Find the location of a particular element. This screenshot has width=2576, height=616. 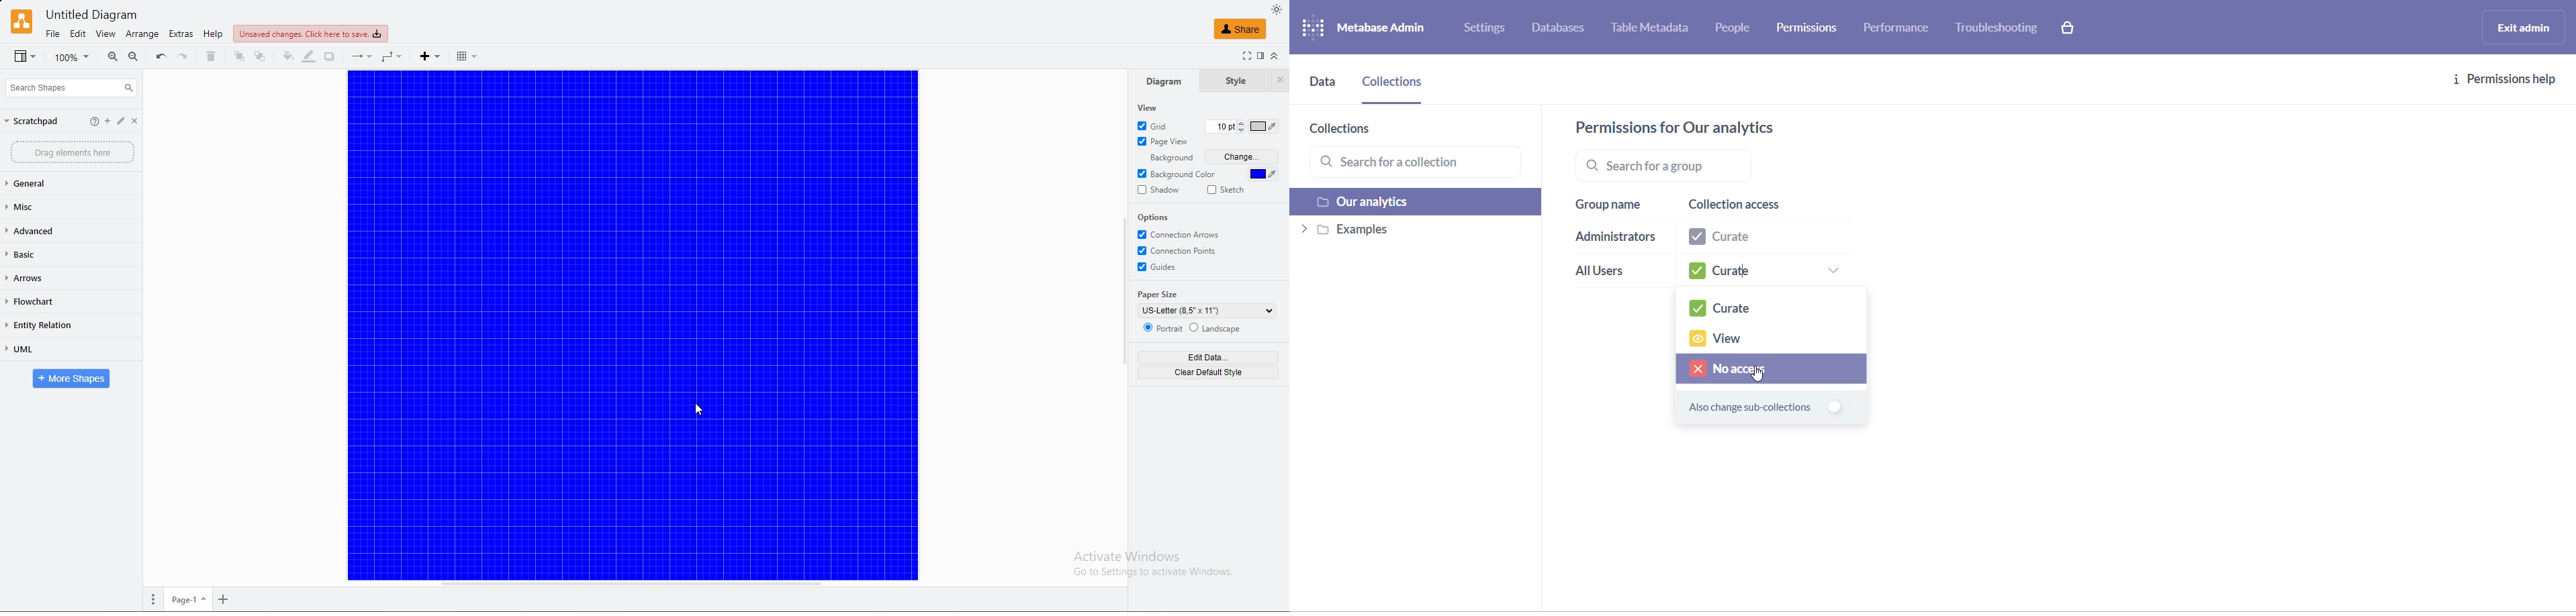

landscape is located at coordinates (1217, 327).